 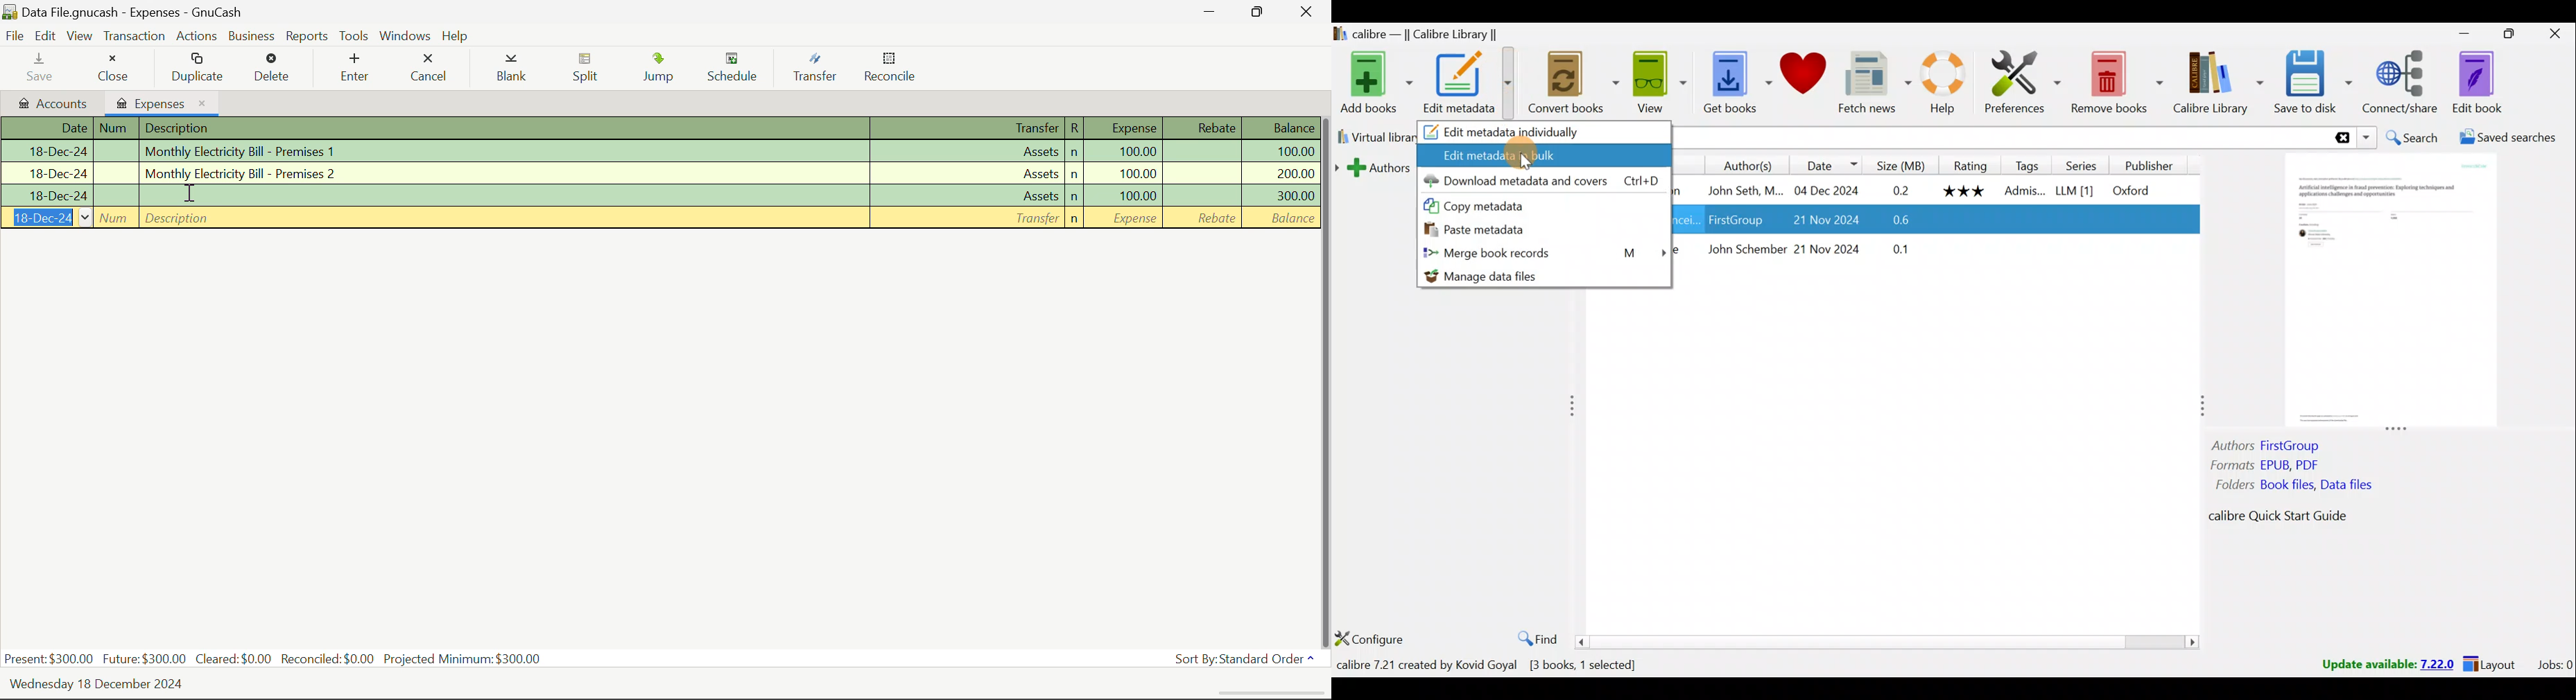 I want to click on Schedule, so click(x=740, y=69).